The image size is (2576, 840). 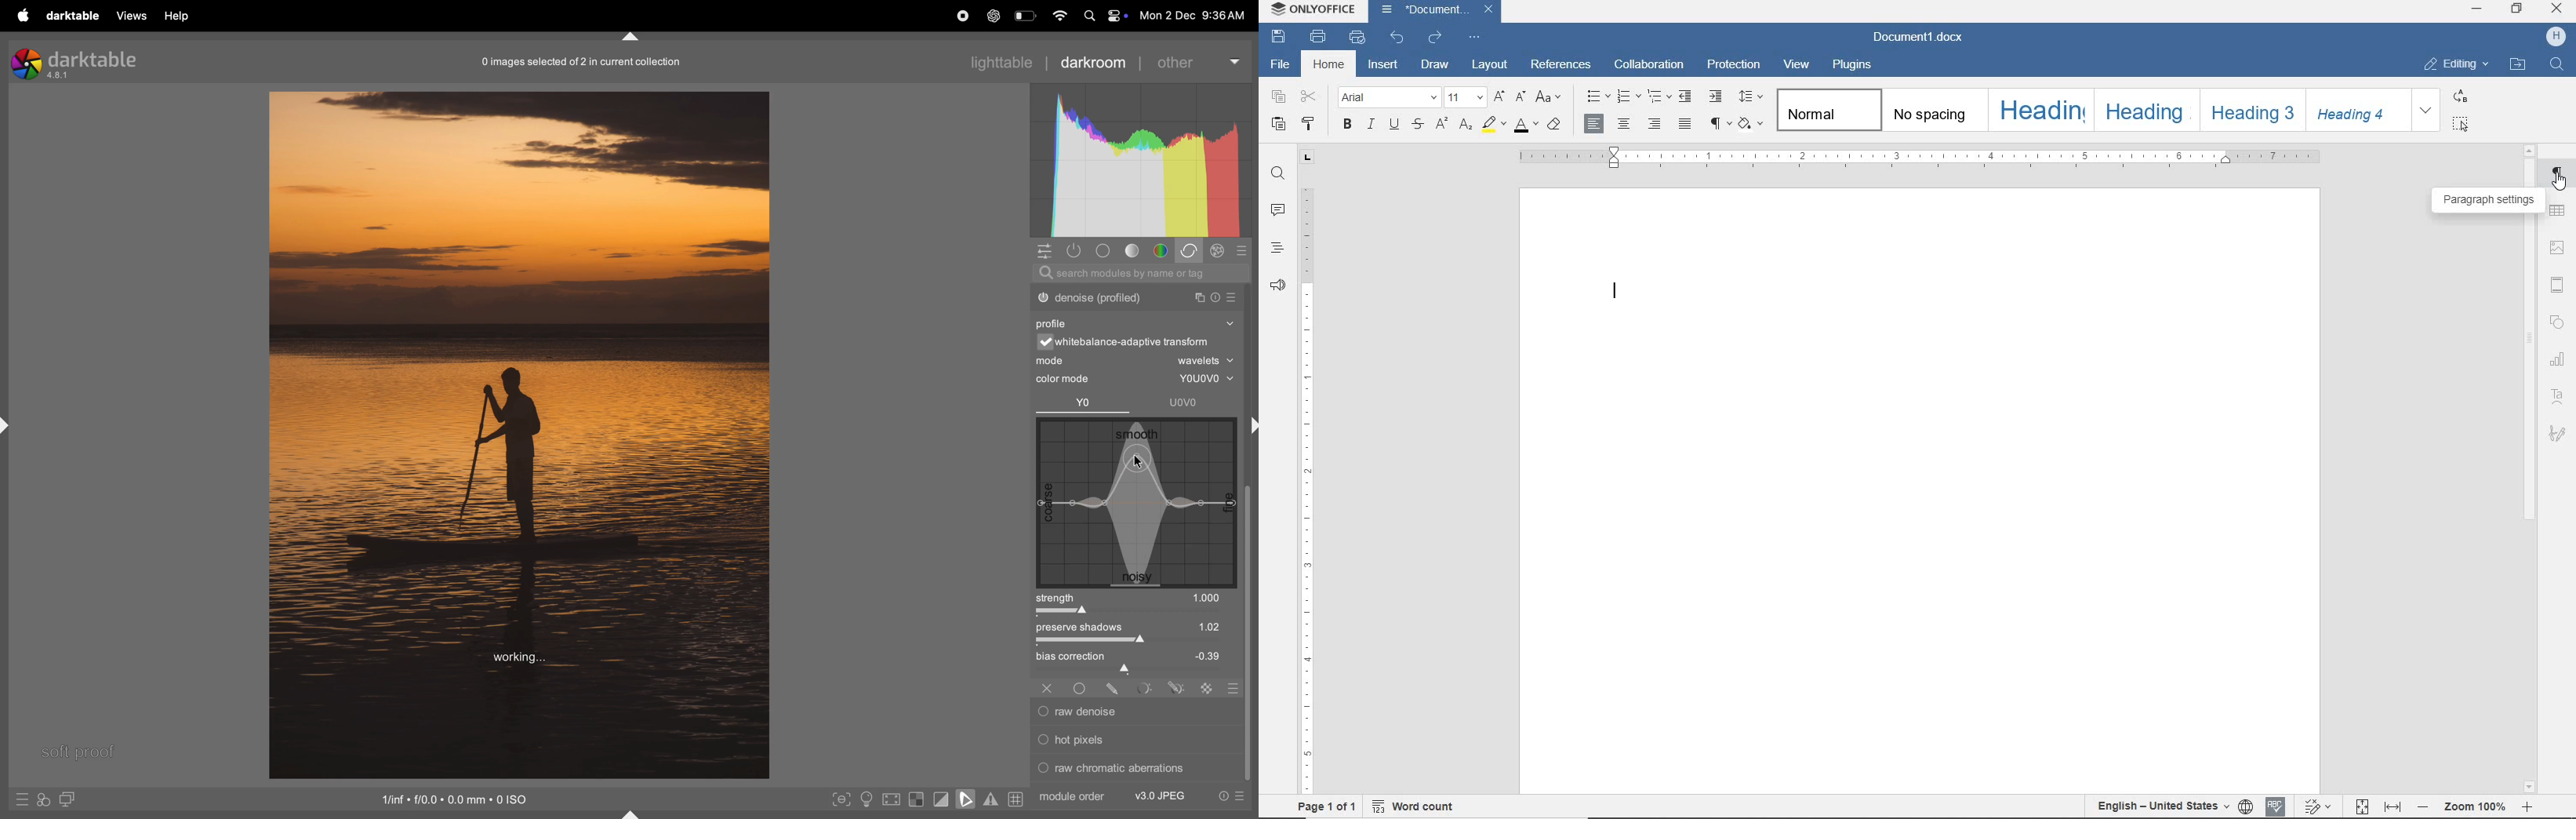 What do you see at coordinates (579, 61) in the screenshot?
I see `image collection` at bounding box center [579, 61].